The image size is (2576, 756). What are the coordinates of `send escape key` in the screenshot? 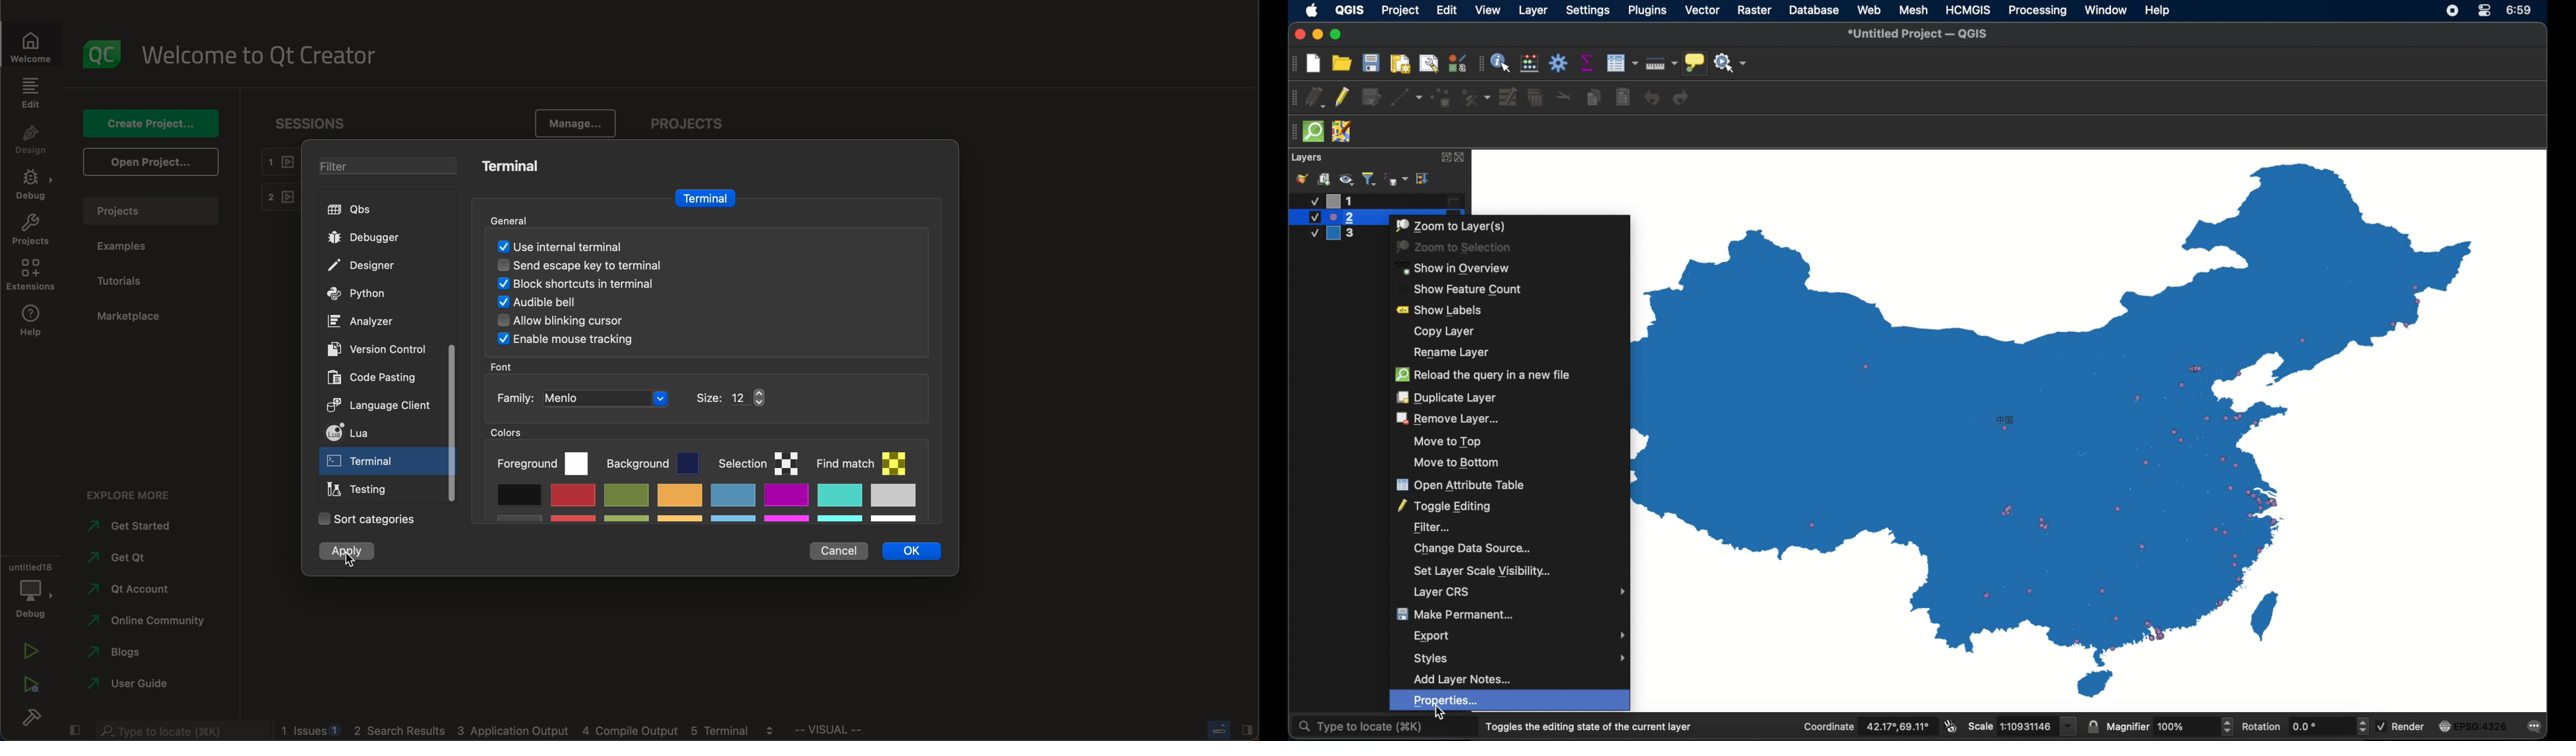 It's located at (595, 264).